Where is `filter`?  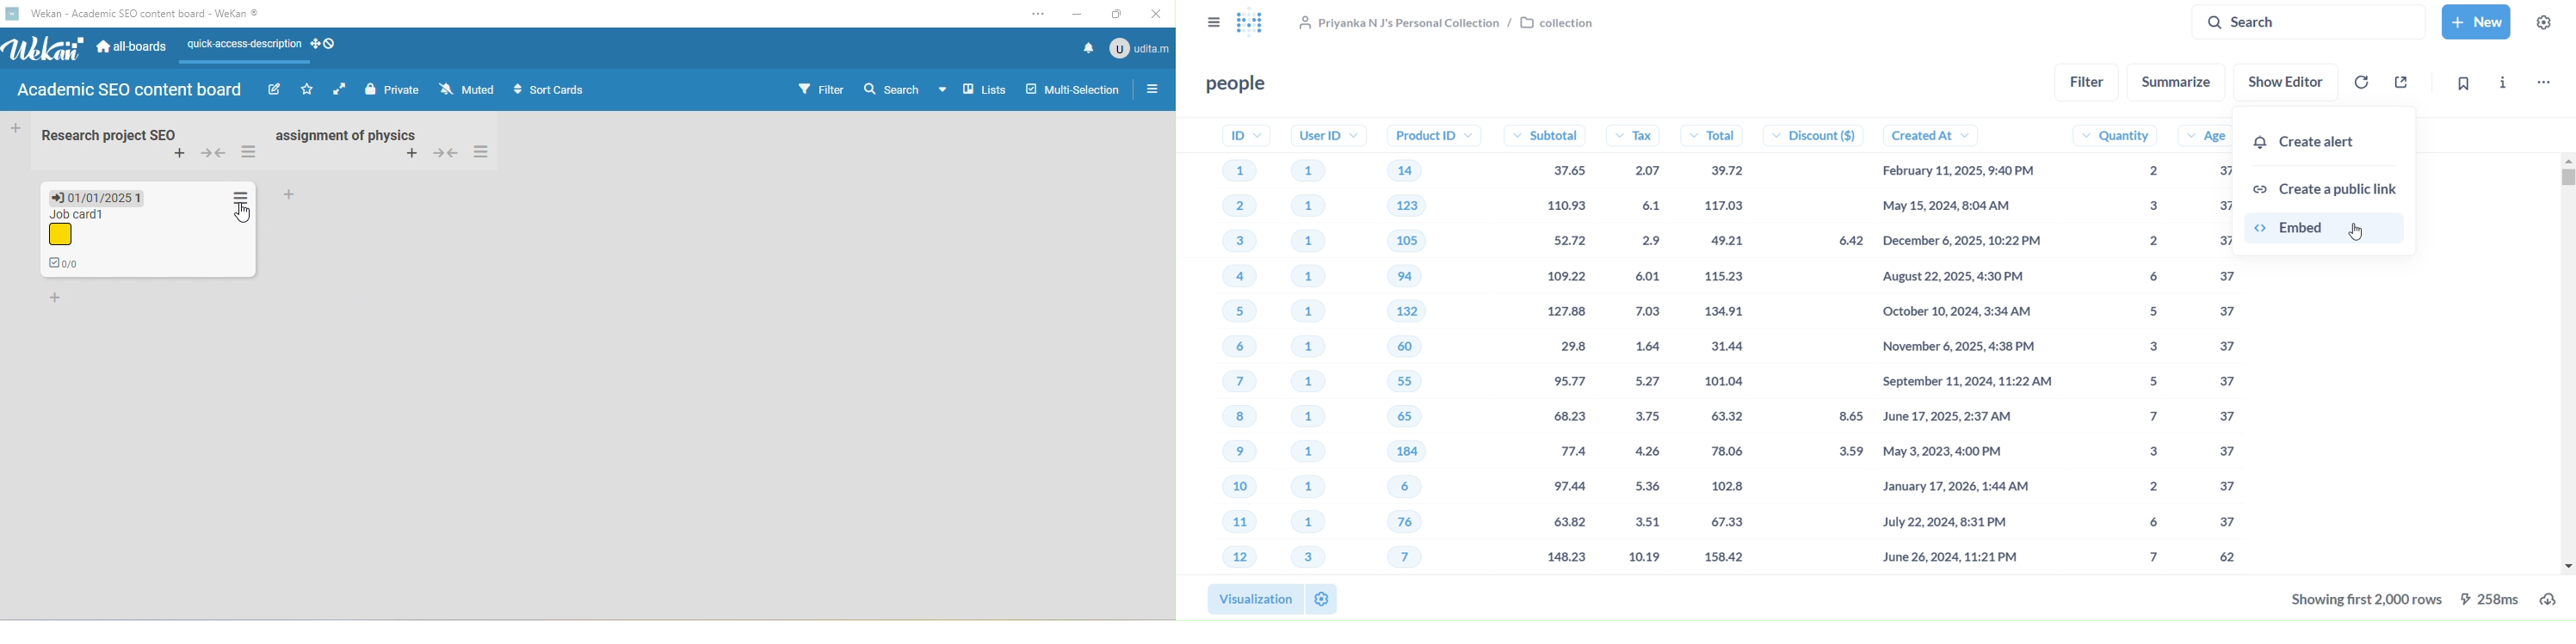 filter is located at coordinates (820, 89).